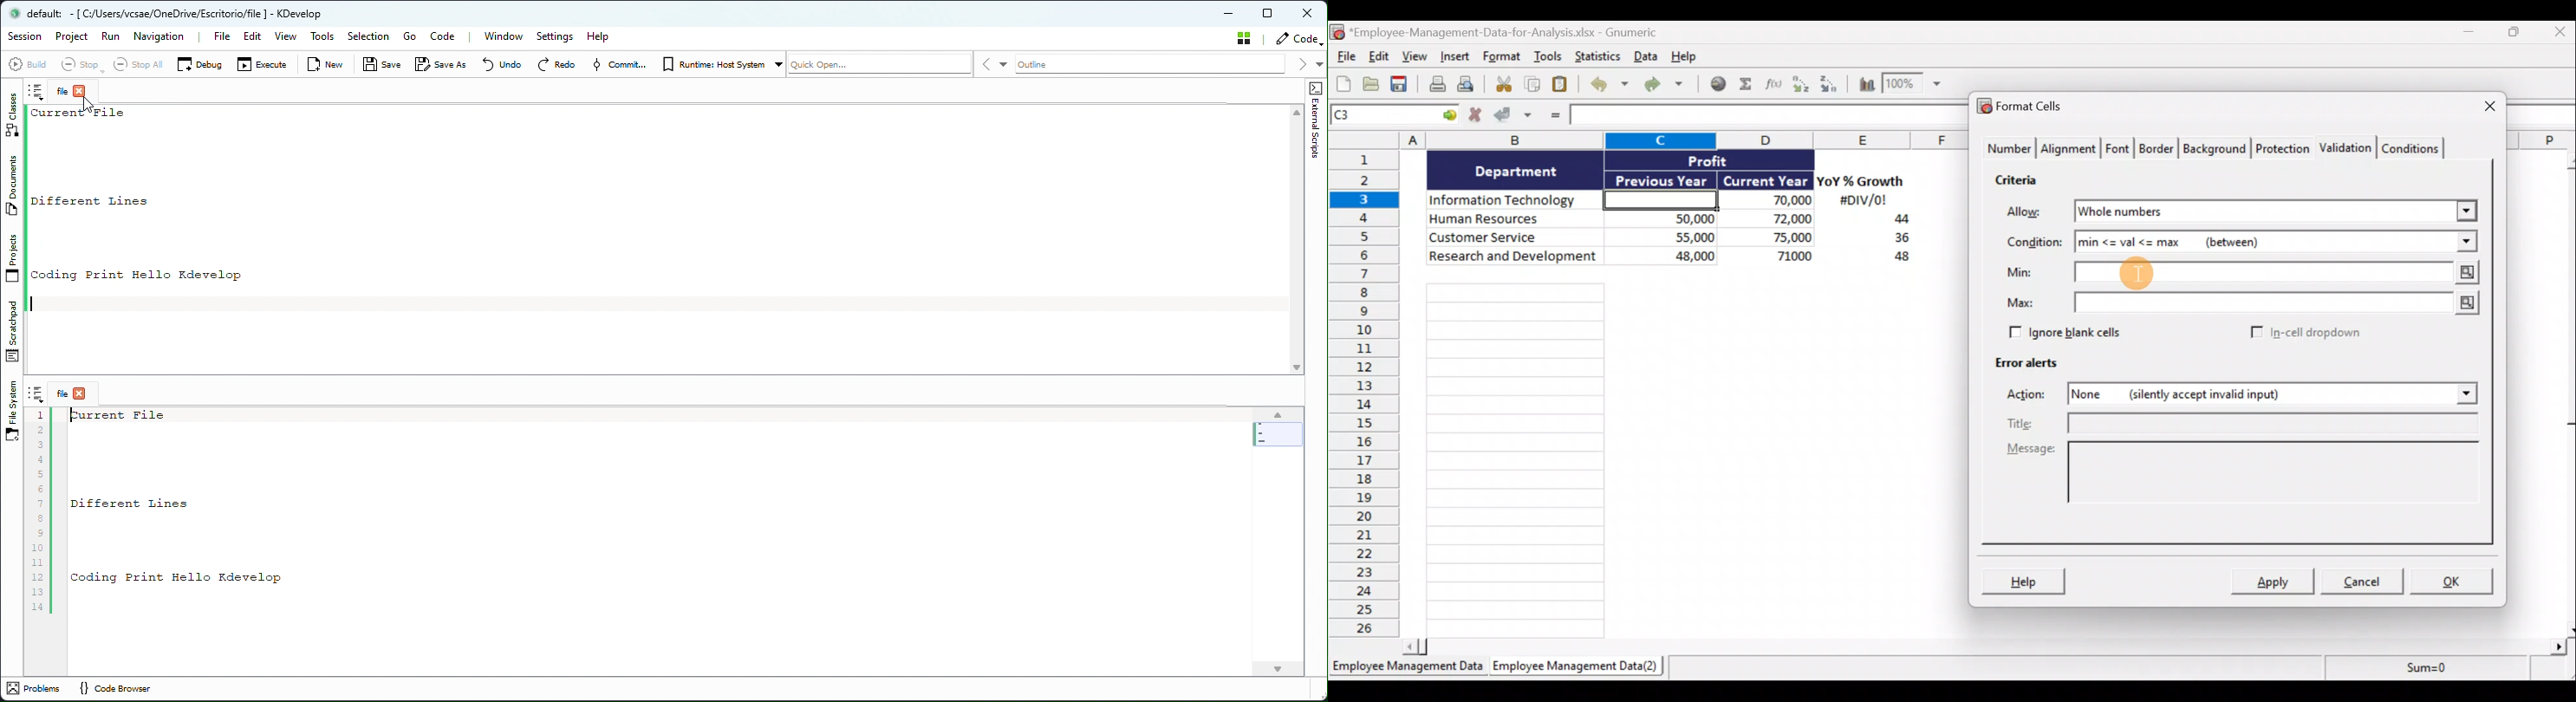 This screenshot has height=728, width=2576. Describe the element at coordinates (1894, 220) in the screenshot. I see `44` at that location.